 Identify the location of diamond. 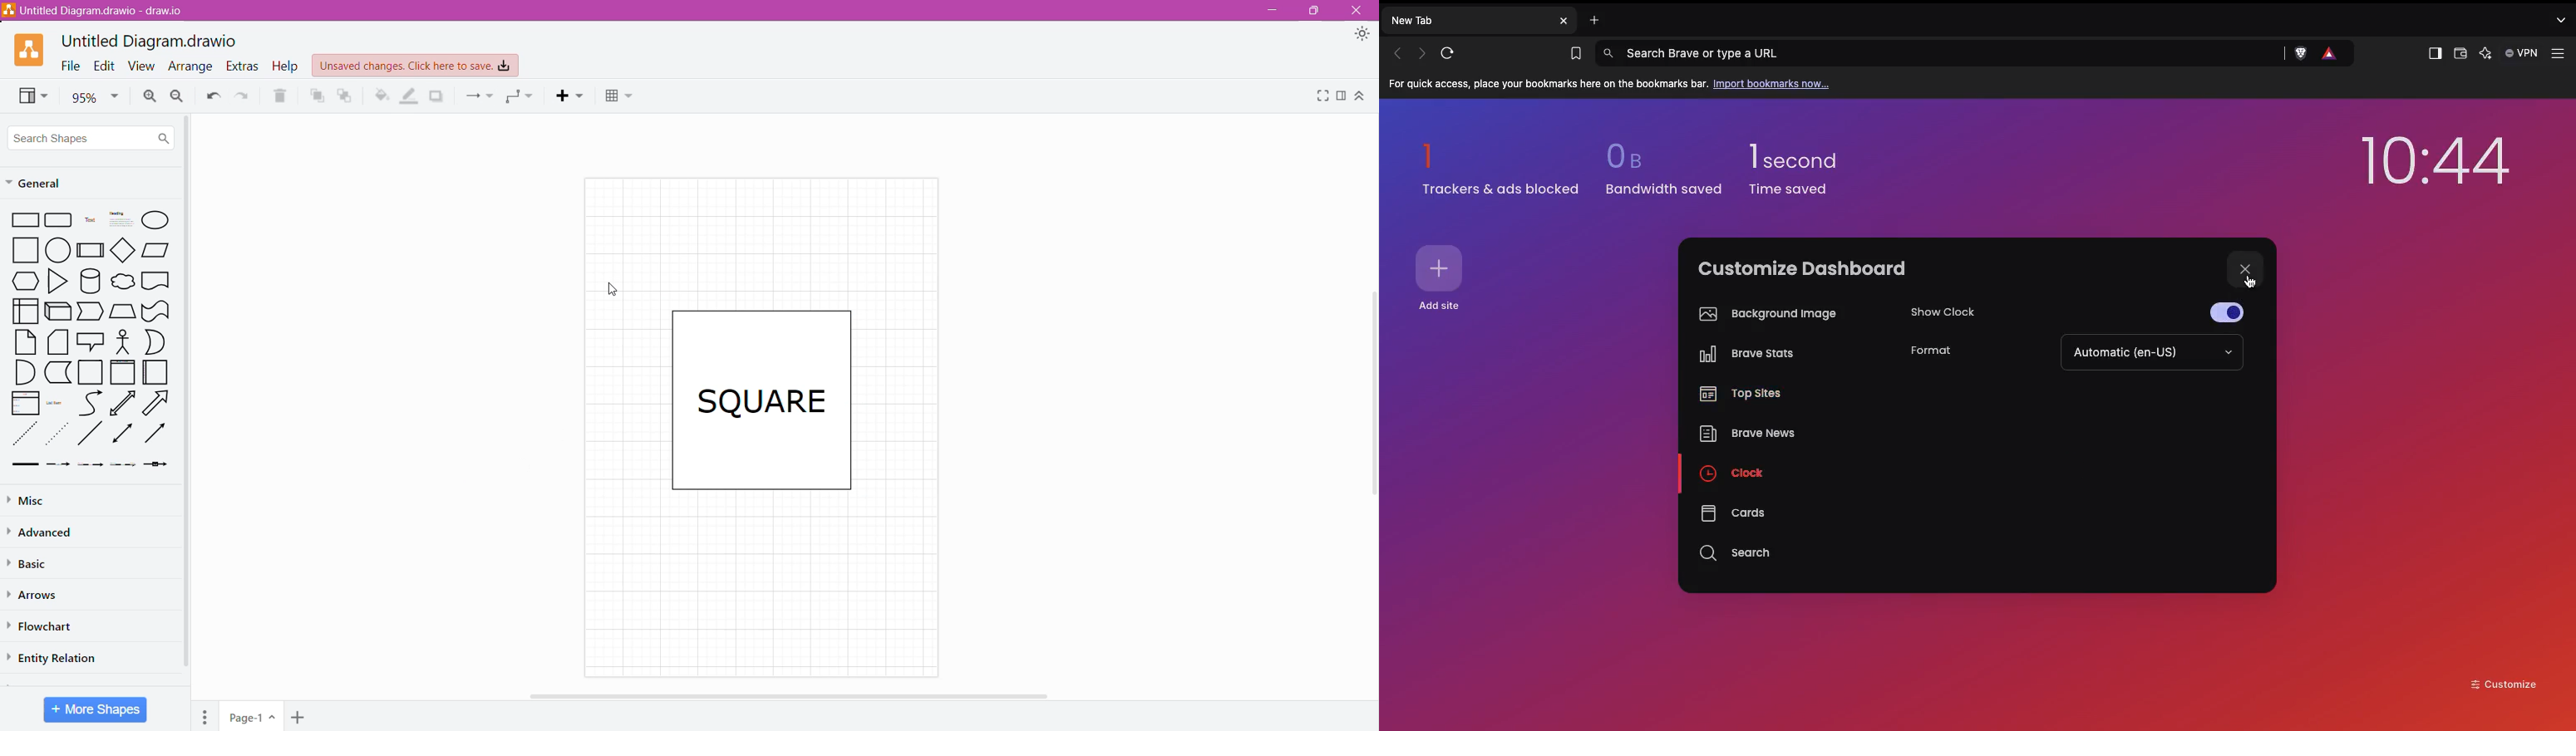
(124, 251).